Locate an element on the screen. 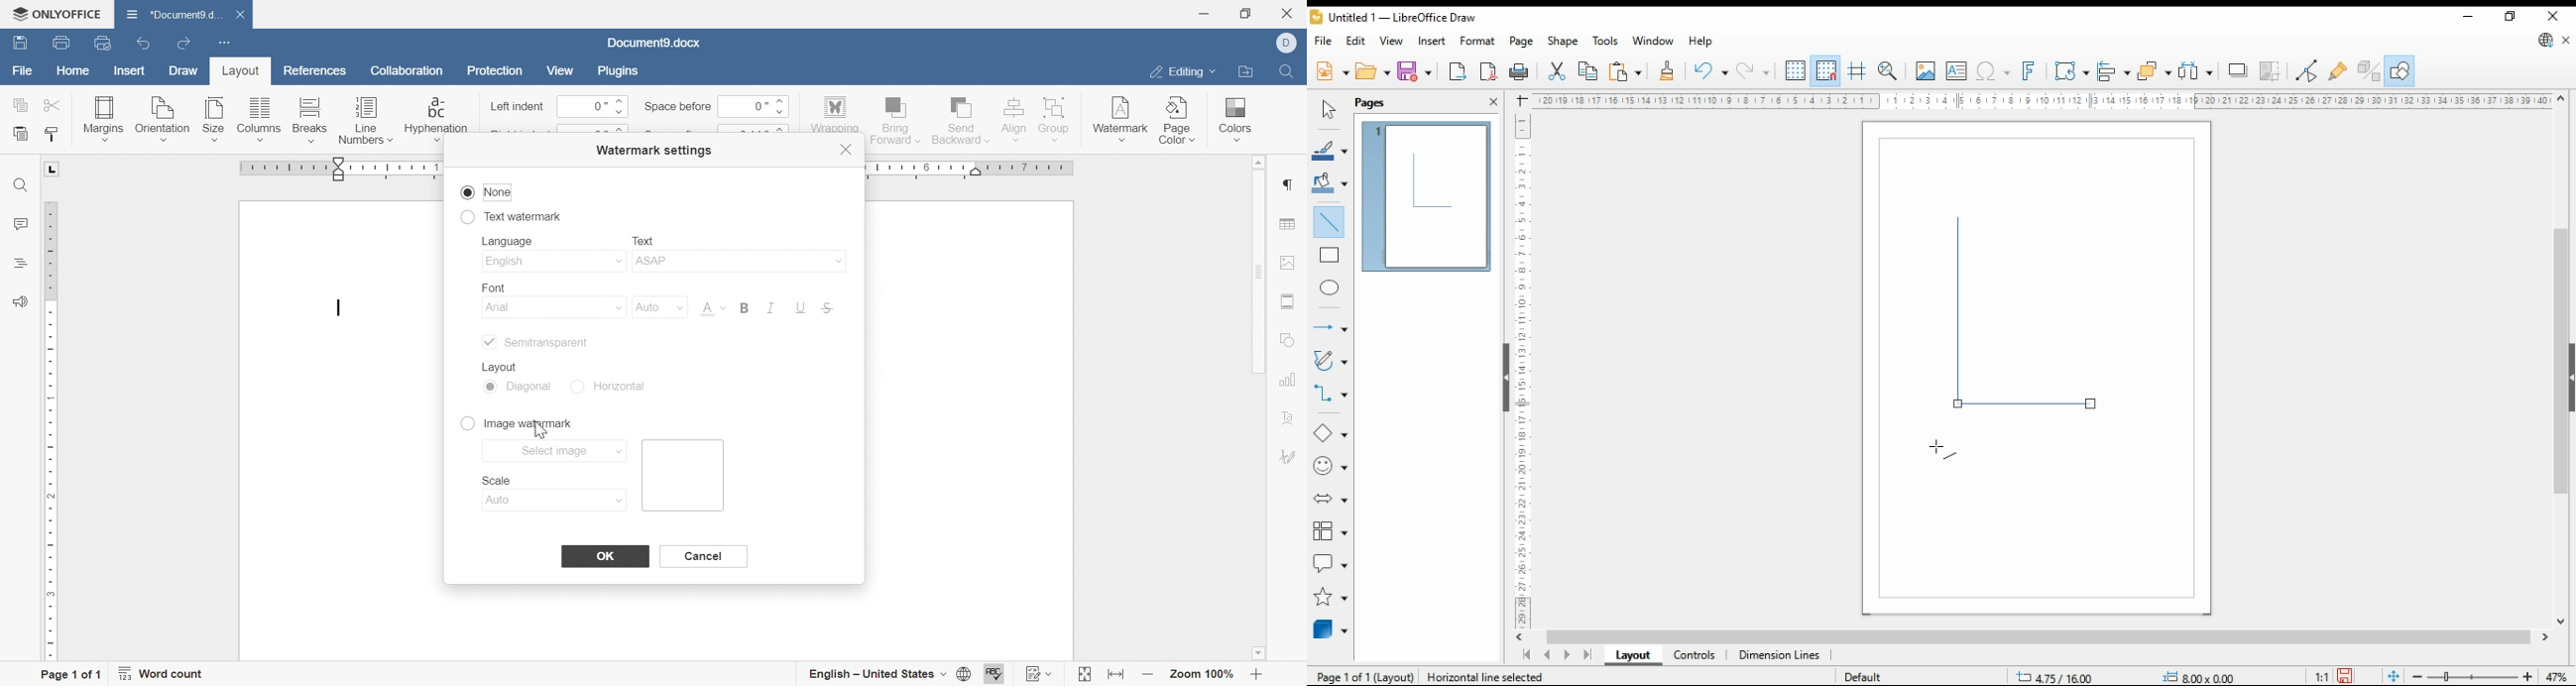  auto is located at coordinates (557, 500).